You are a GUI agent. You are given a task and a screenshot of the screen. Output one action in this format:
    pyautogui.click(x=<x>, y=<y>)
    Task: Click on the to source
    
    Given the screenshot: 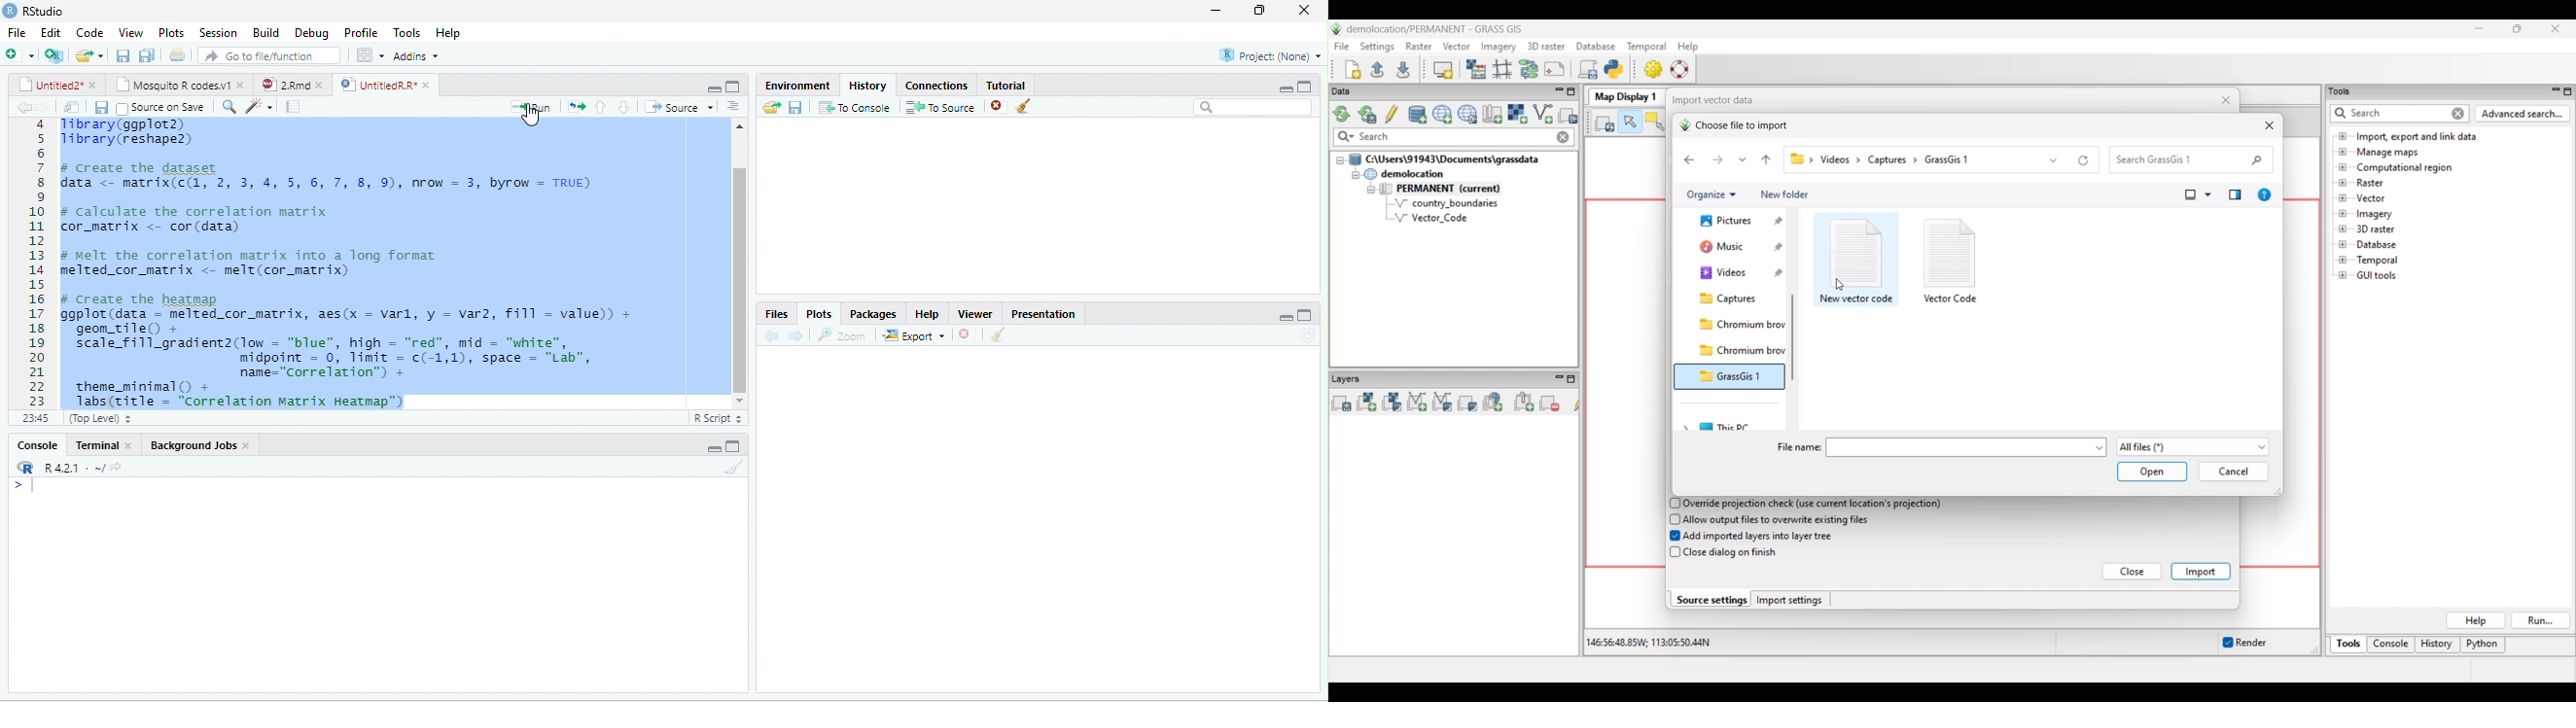 What is the action you would take?
    pyautogui.click(x=938, y=108)
    